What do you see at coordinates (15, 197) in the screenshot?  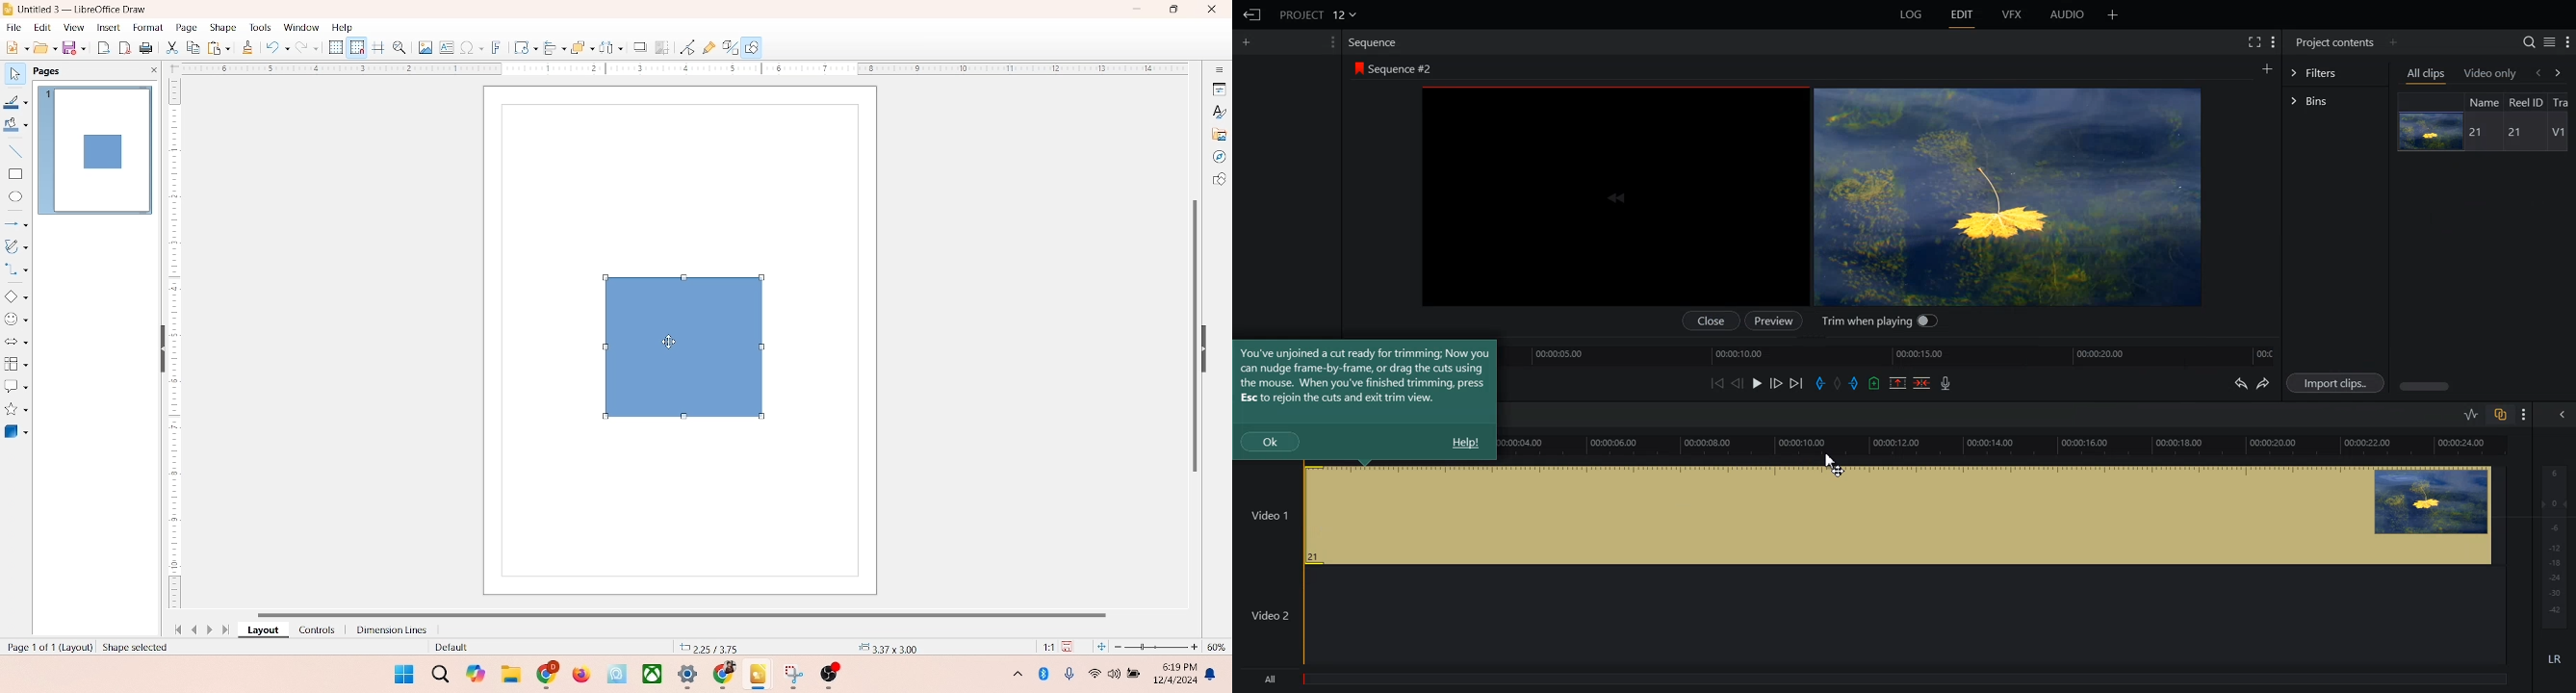 I see `ellipse` at bounding box center [15, 197].